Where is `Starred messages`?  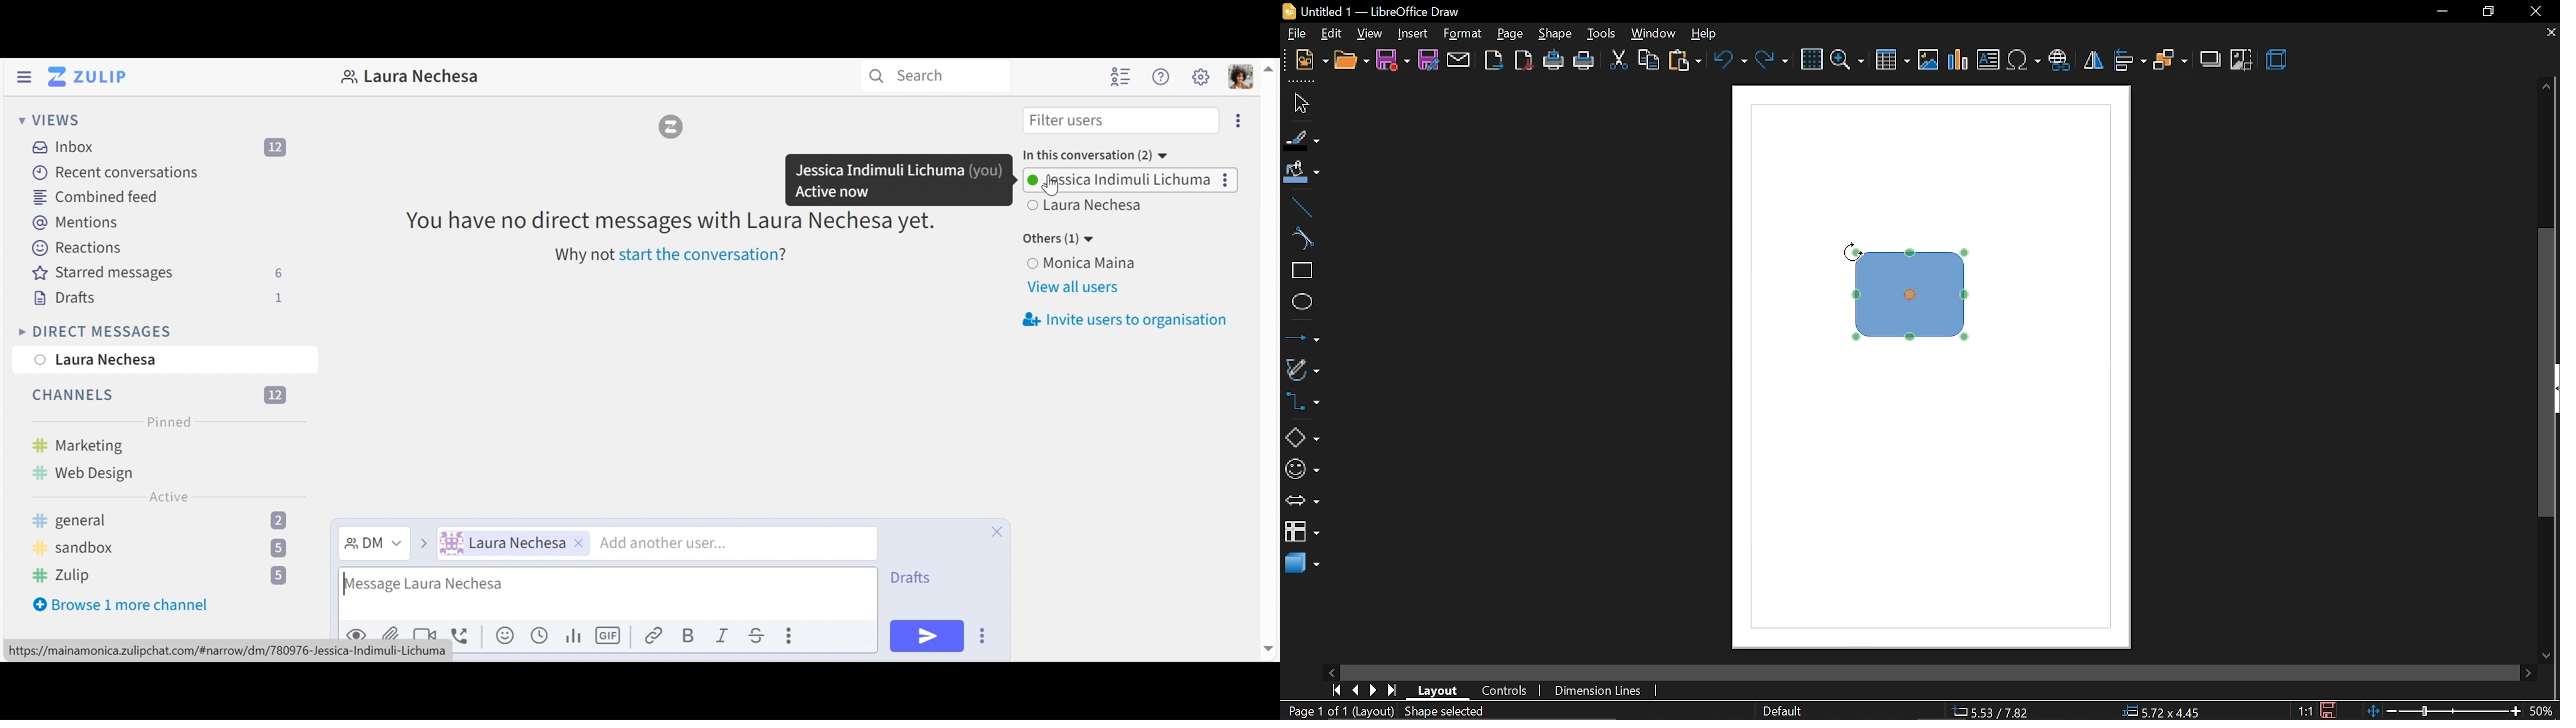 Starred messages is located at coordinates (158, 273).